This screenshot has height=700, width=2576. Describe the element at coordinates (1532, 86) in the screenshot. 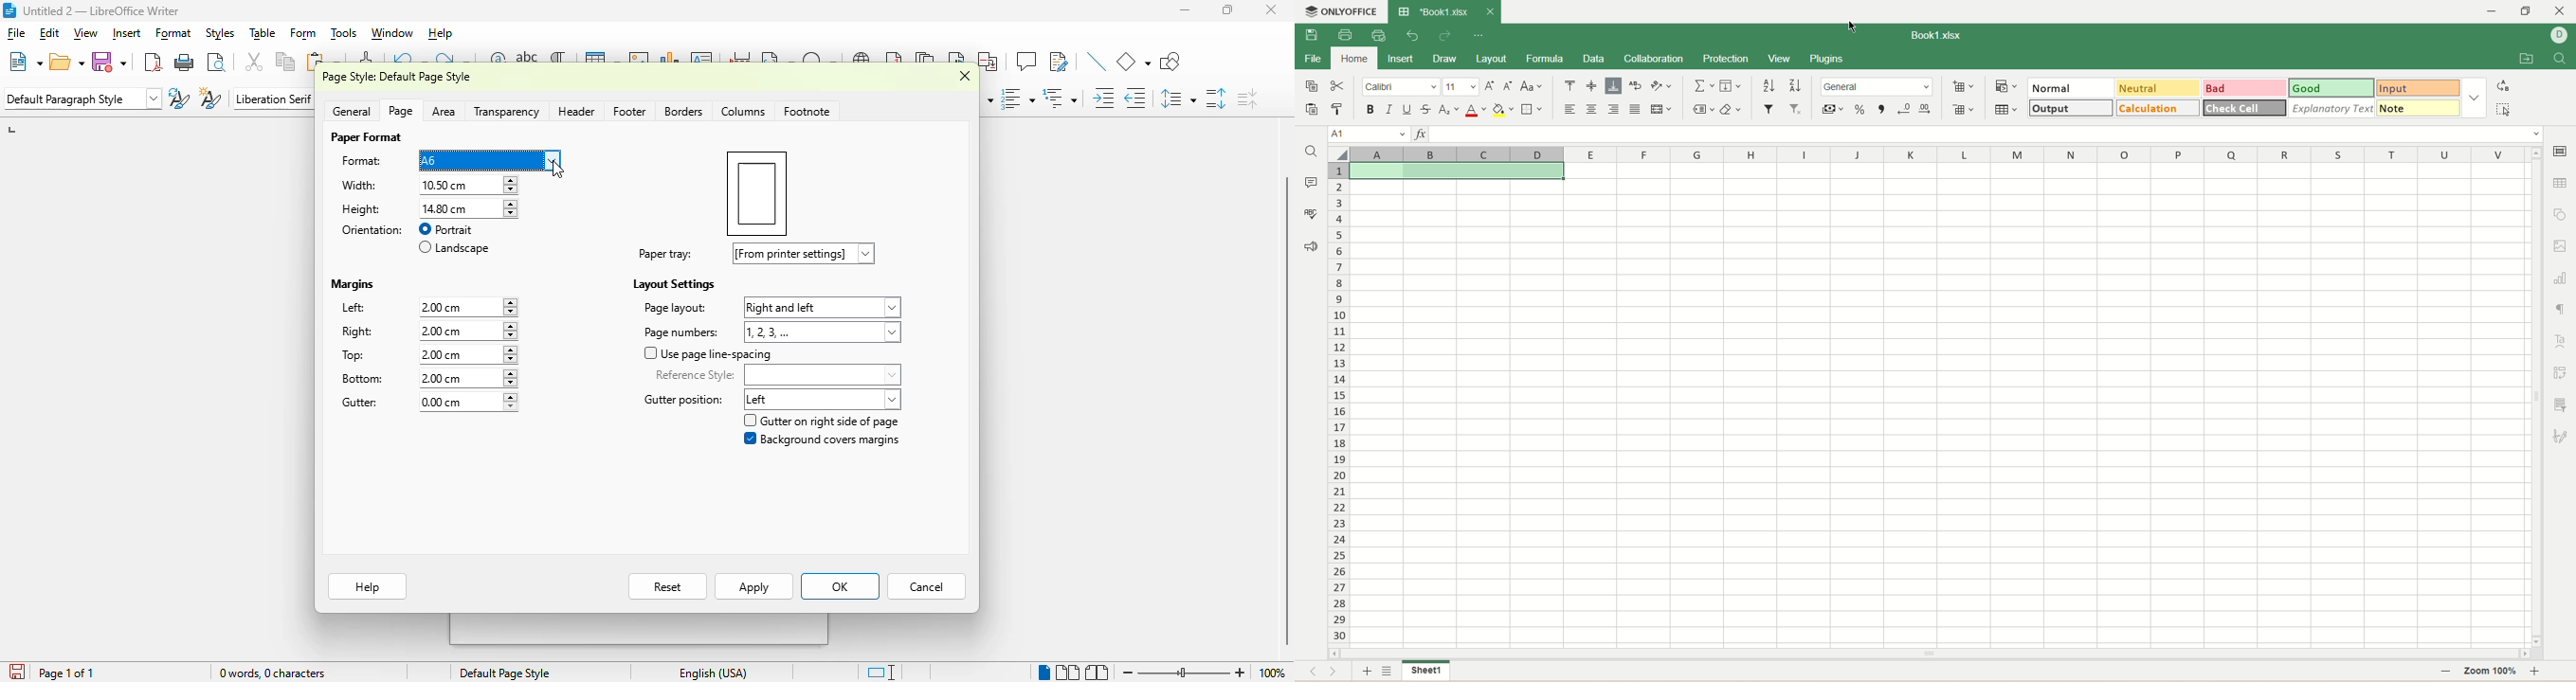

I see `change case` at that location.